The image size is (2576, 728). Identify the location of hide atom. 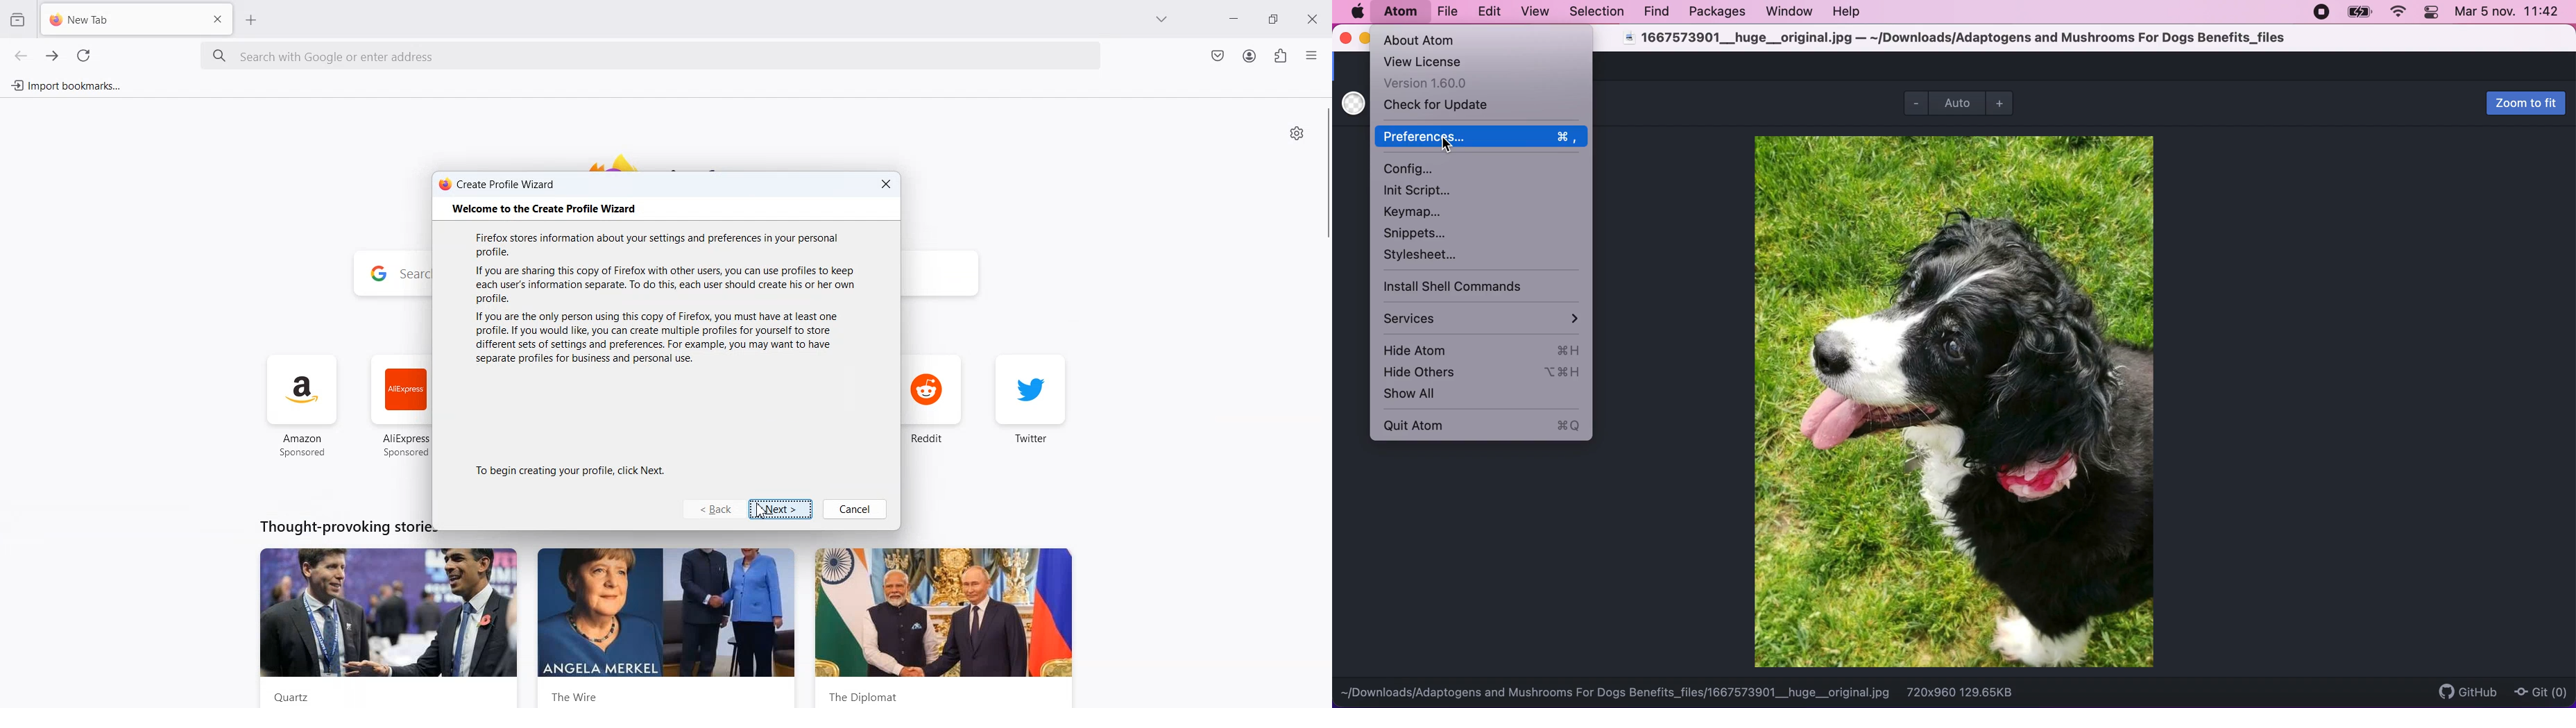
(1481, 350).